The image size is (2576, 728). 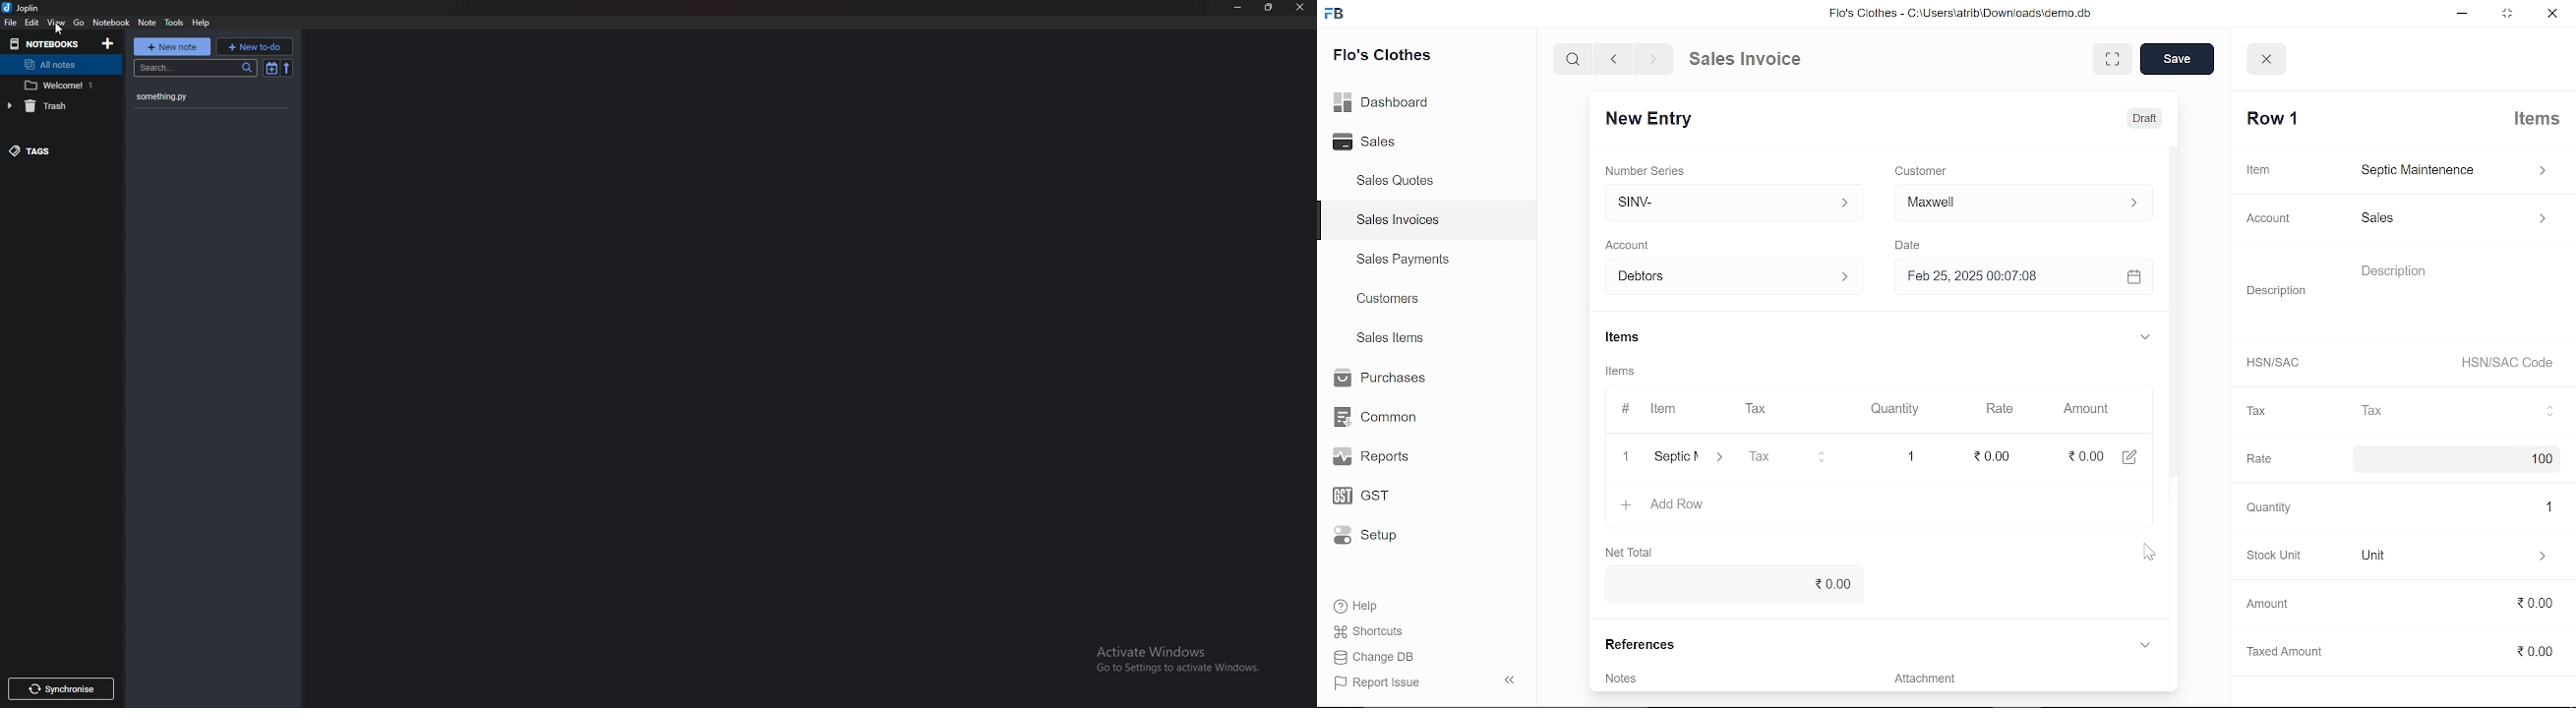 What do you see at coordinates (1909, 453) in the screenshot?
I see `1` at bounding box center [1909, 453].